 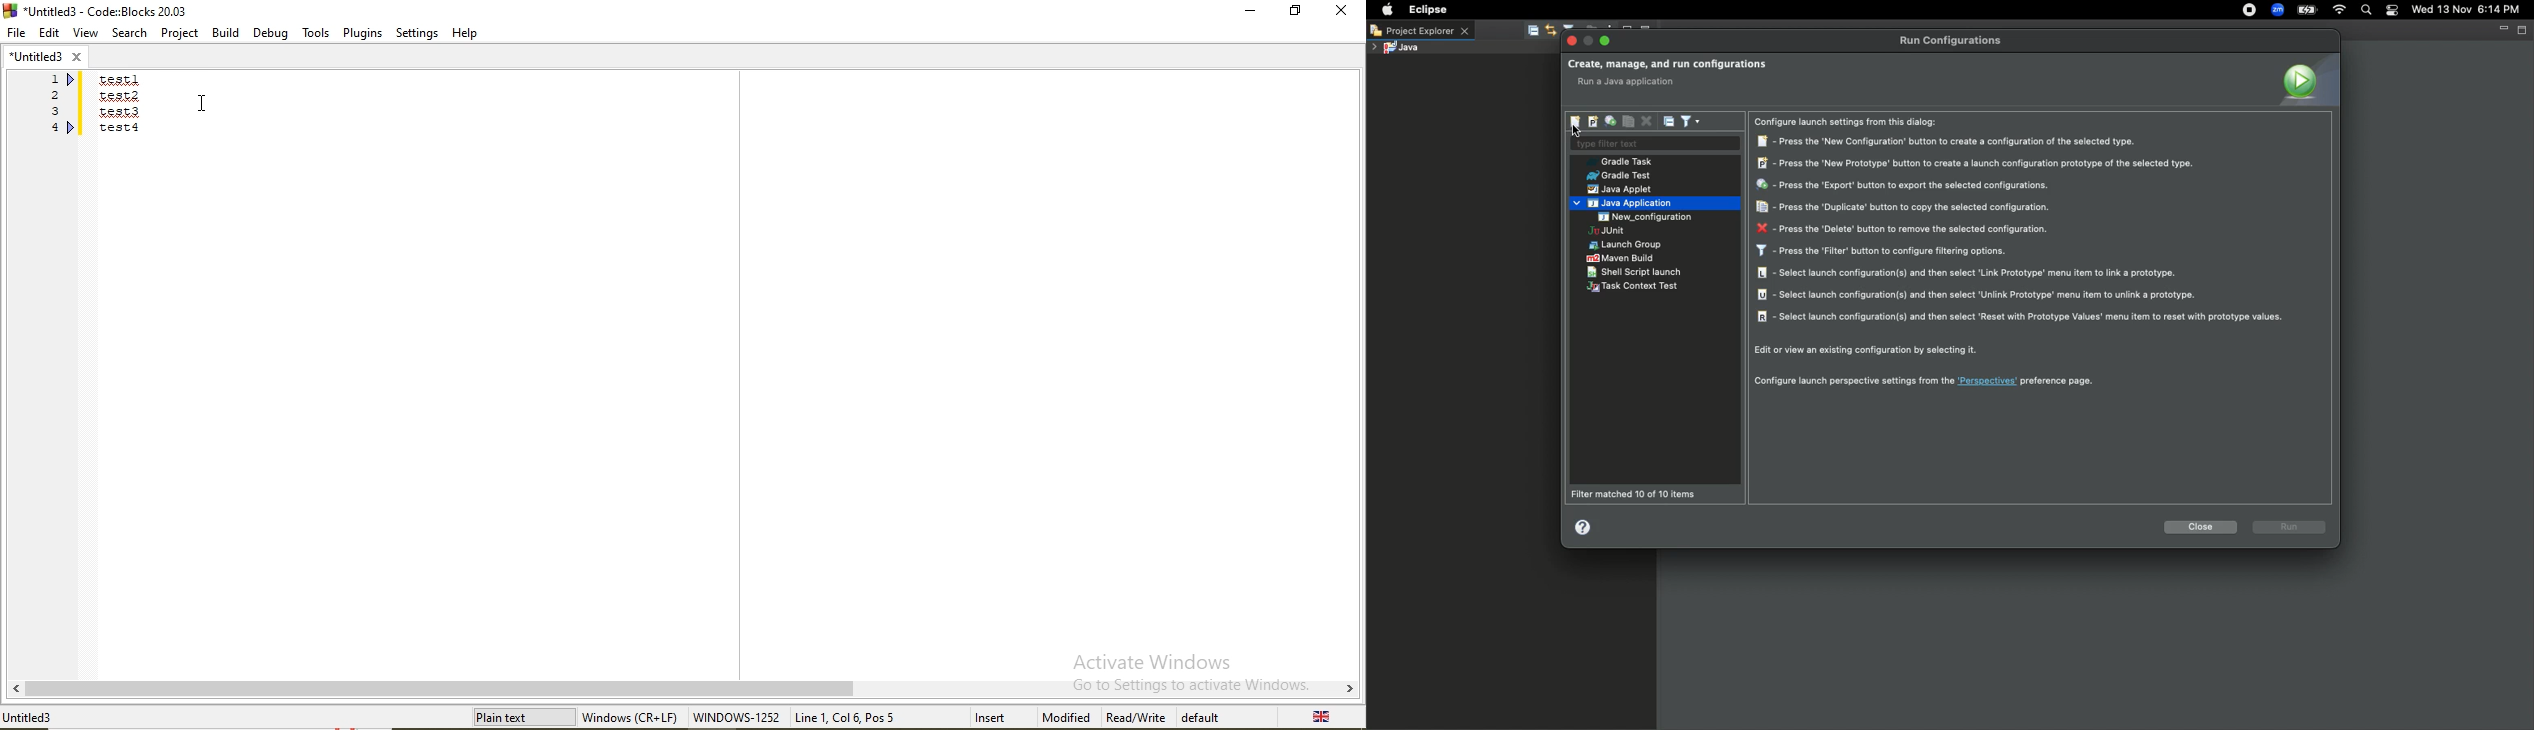 What do you see at coordinates (1204, 717) in the screenshot?
I see `default` at bounding box center [1204, 717].